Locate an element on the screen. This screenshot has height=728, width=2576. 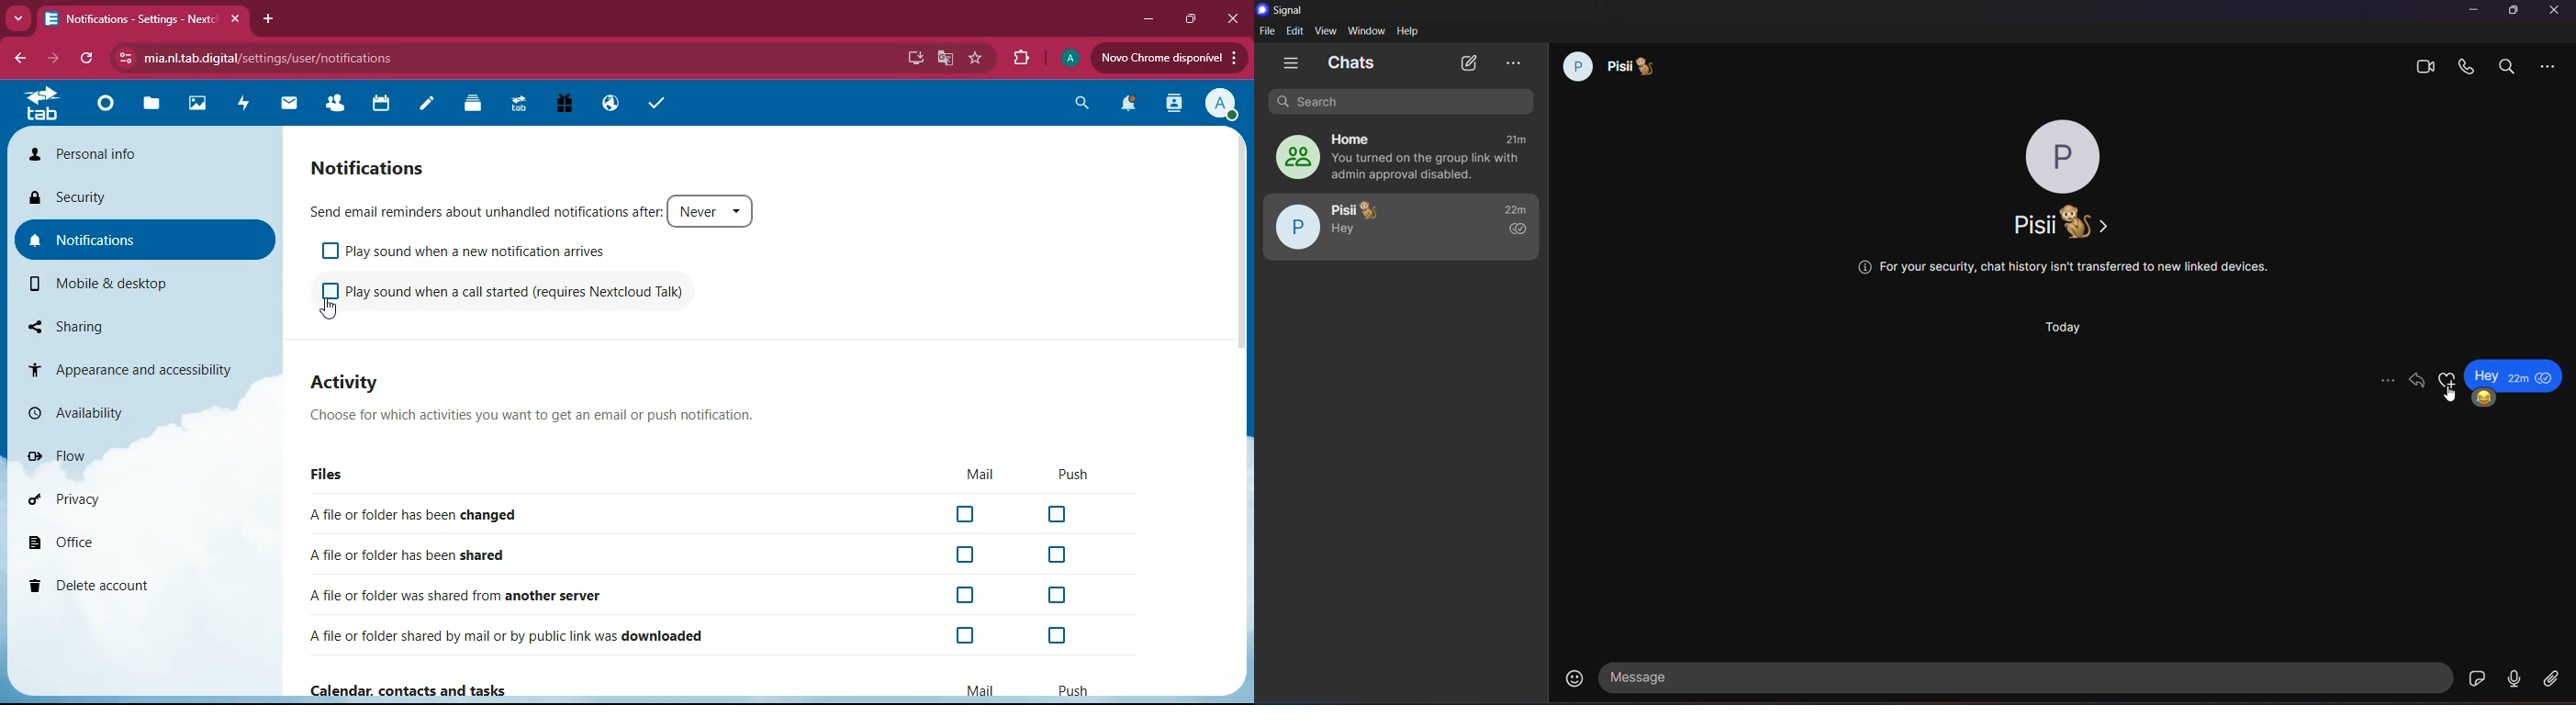
maximize is located at coordinates (1193, 20).